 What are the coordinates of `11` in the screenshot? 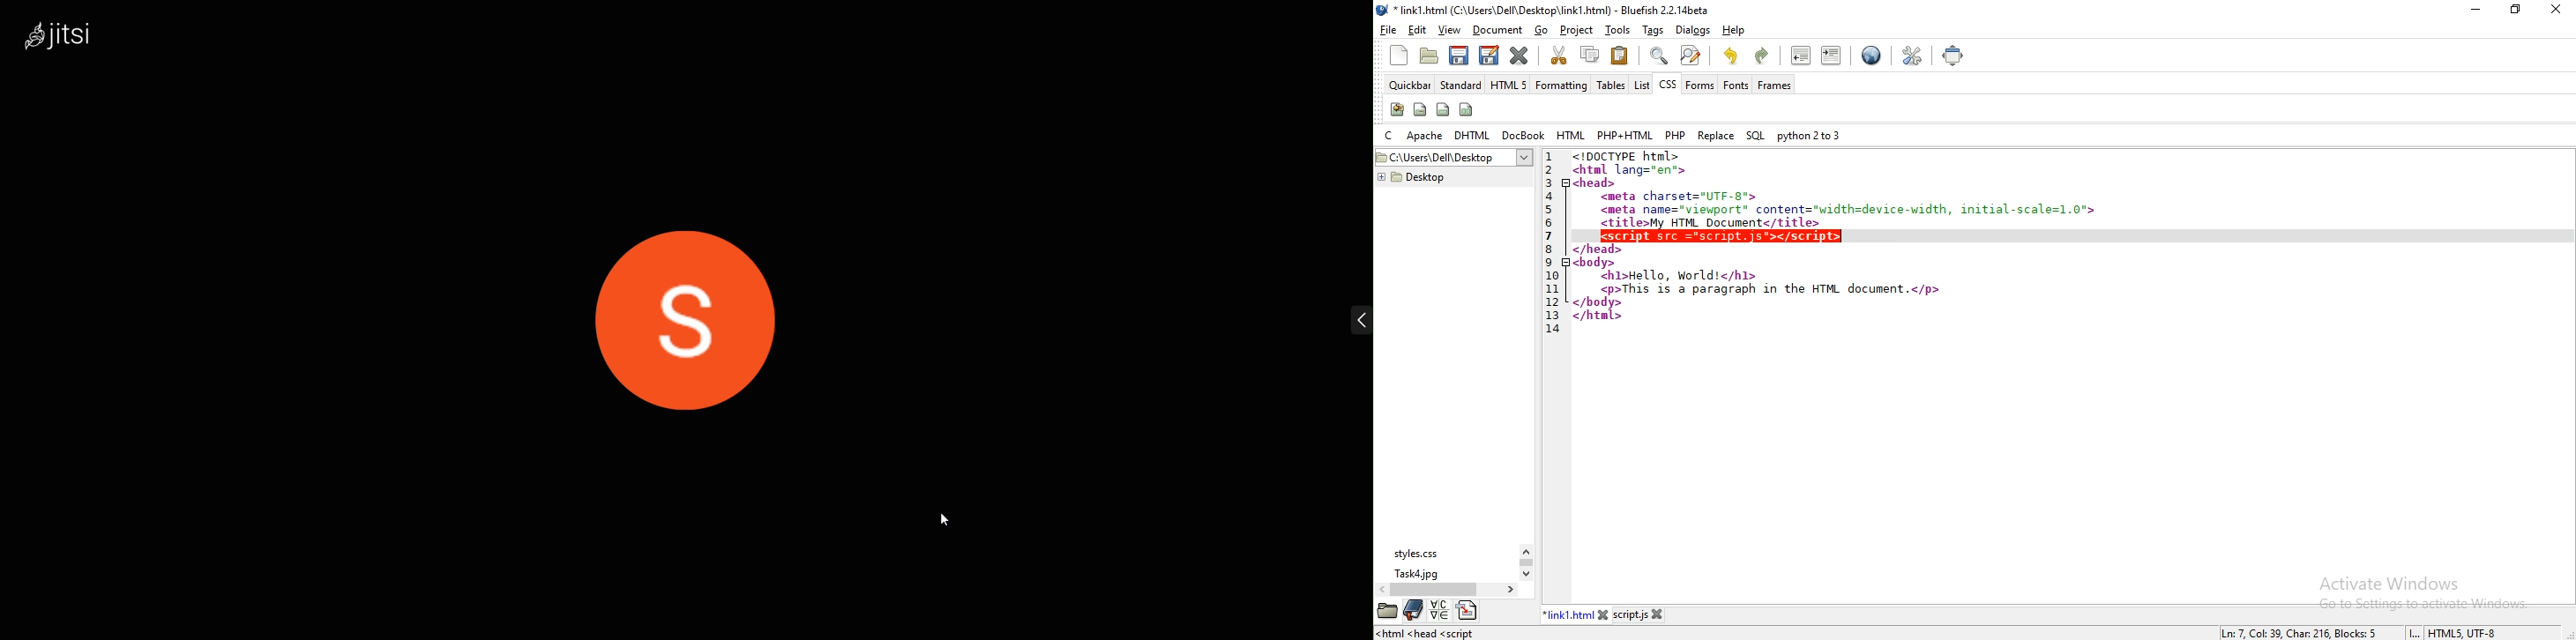 It's located at (1552, 289).